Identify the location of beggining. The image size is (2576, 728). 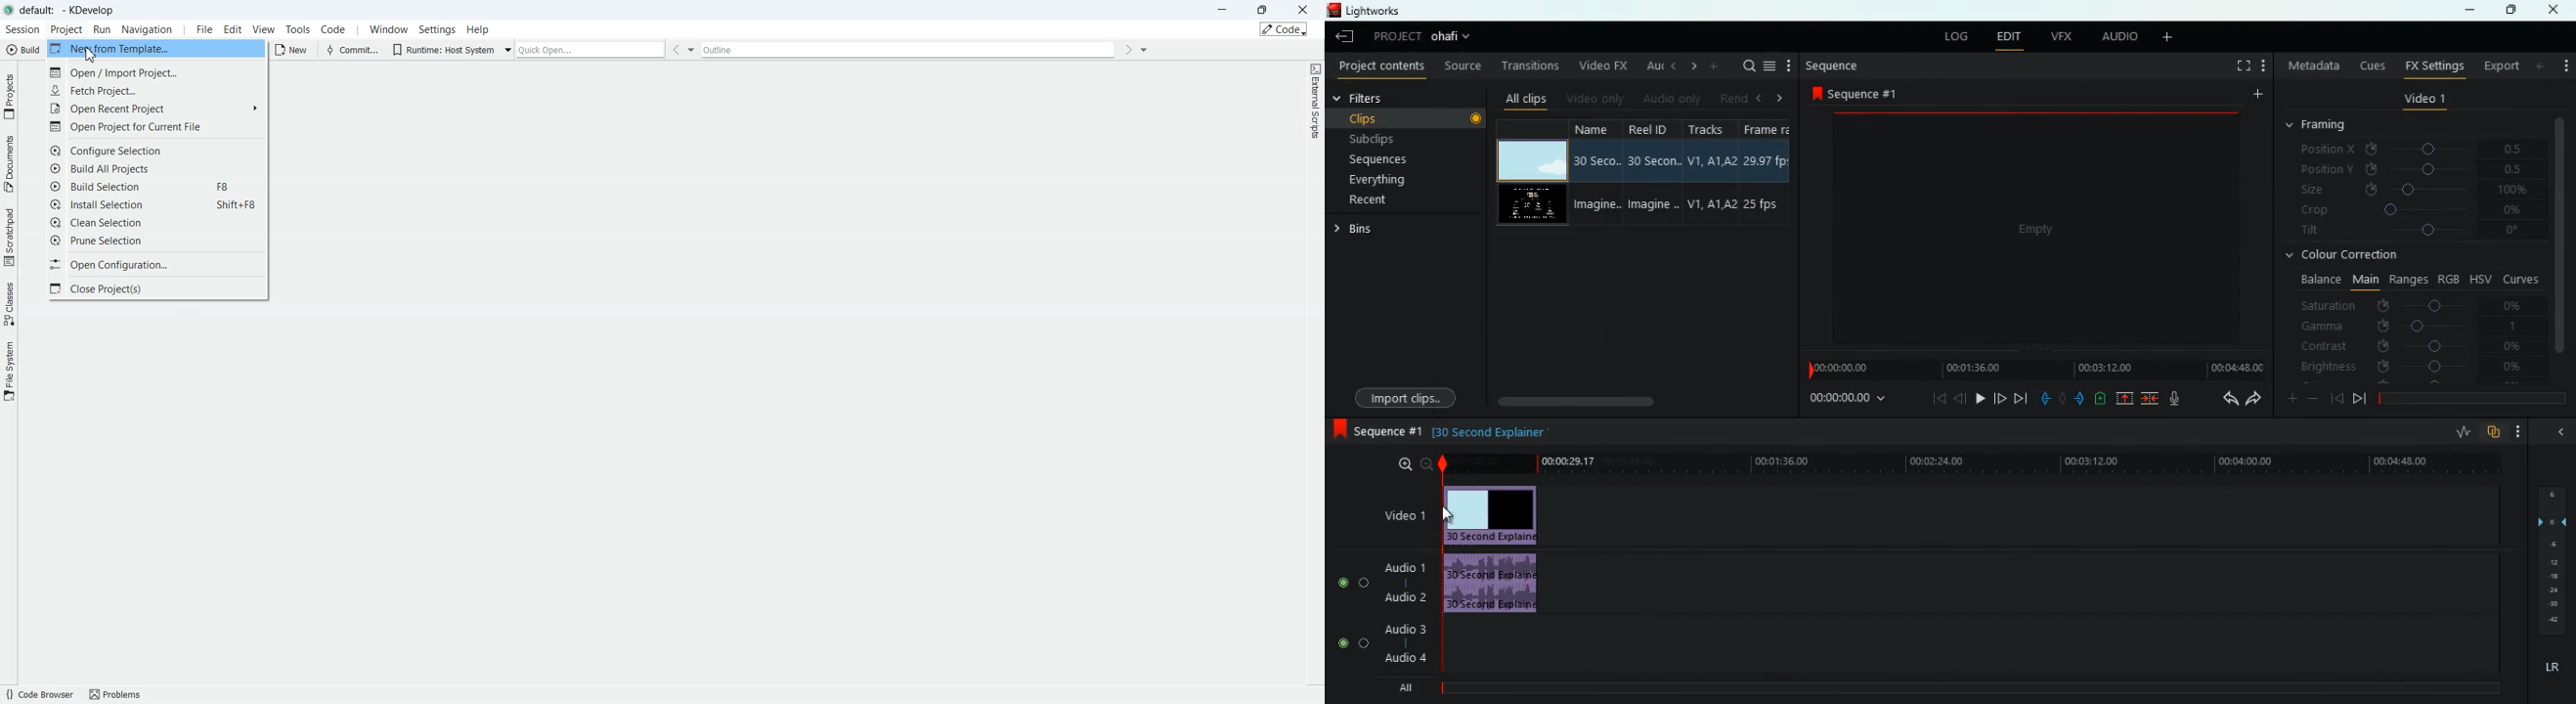
(1933, 397).